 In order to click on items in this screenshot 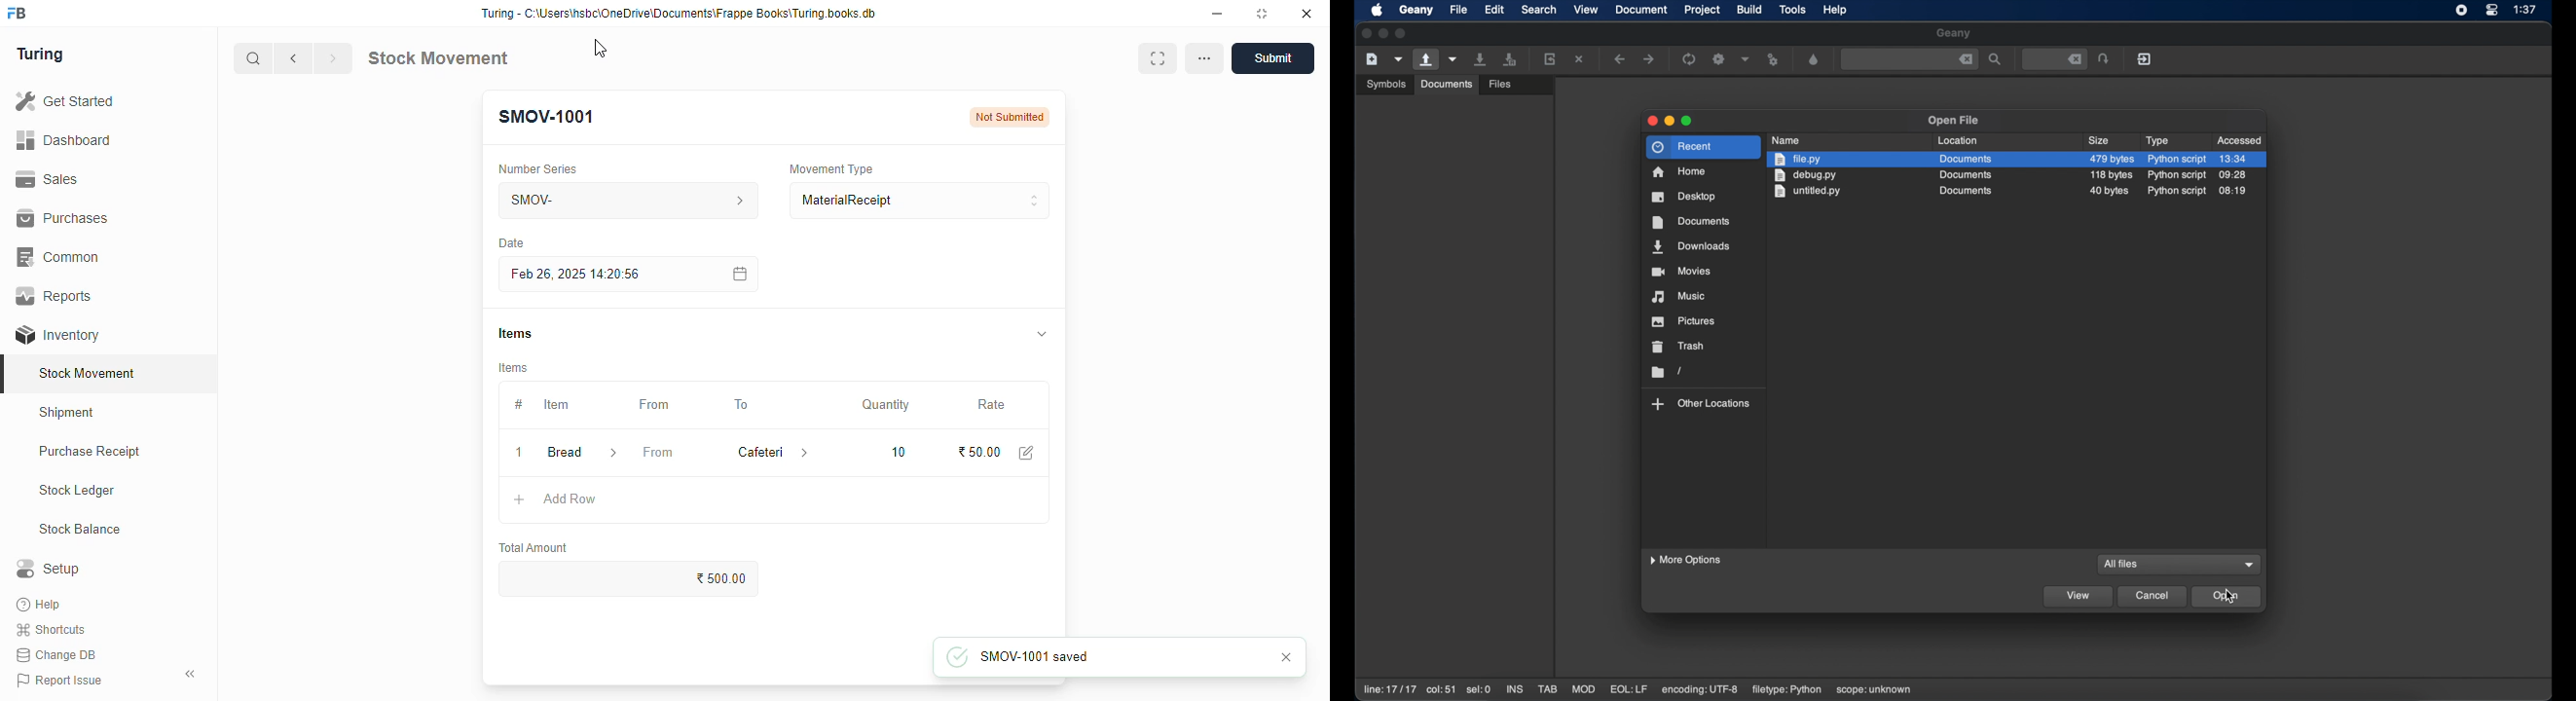, I will do `click(515, 333)`.